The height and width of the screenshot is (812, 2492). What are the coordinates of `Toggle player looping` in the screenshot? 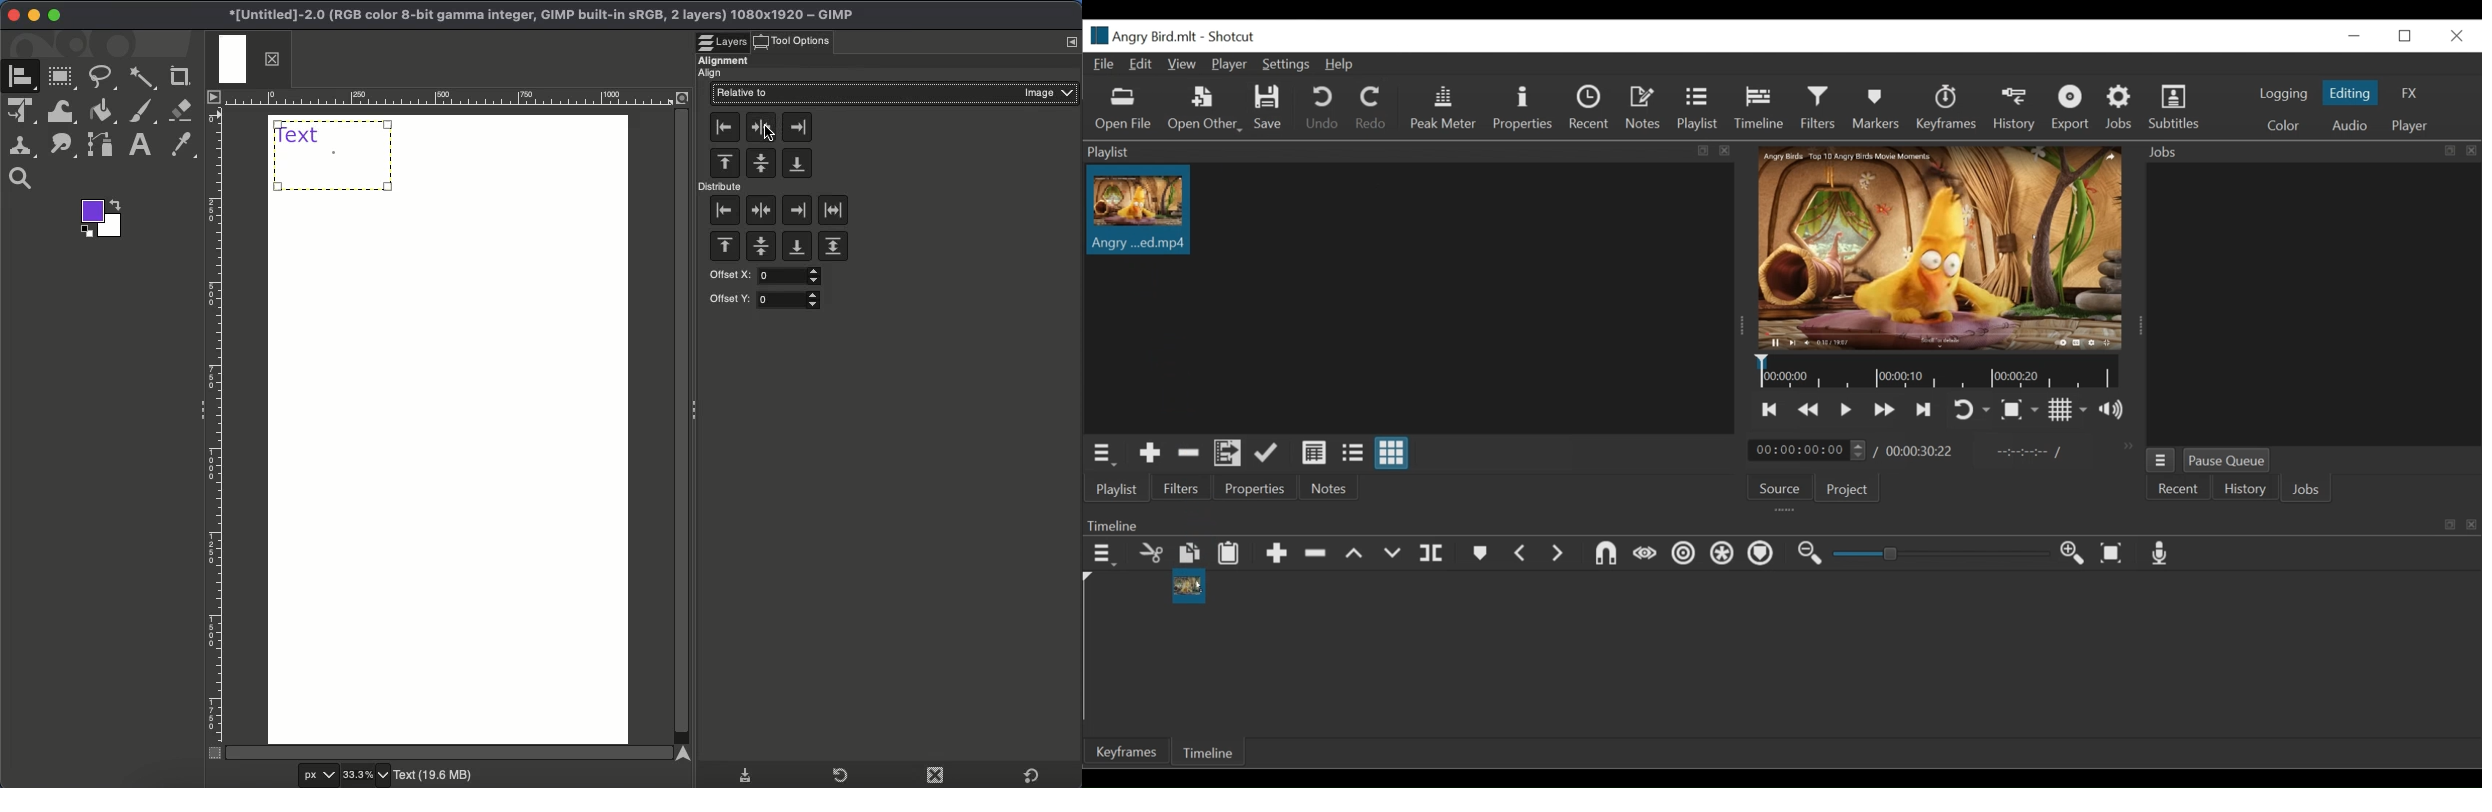 It's located at (1968, 408).